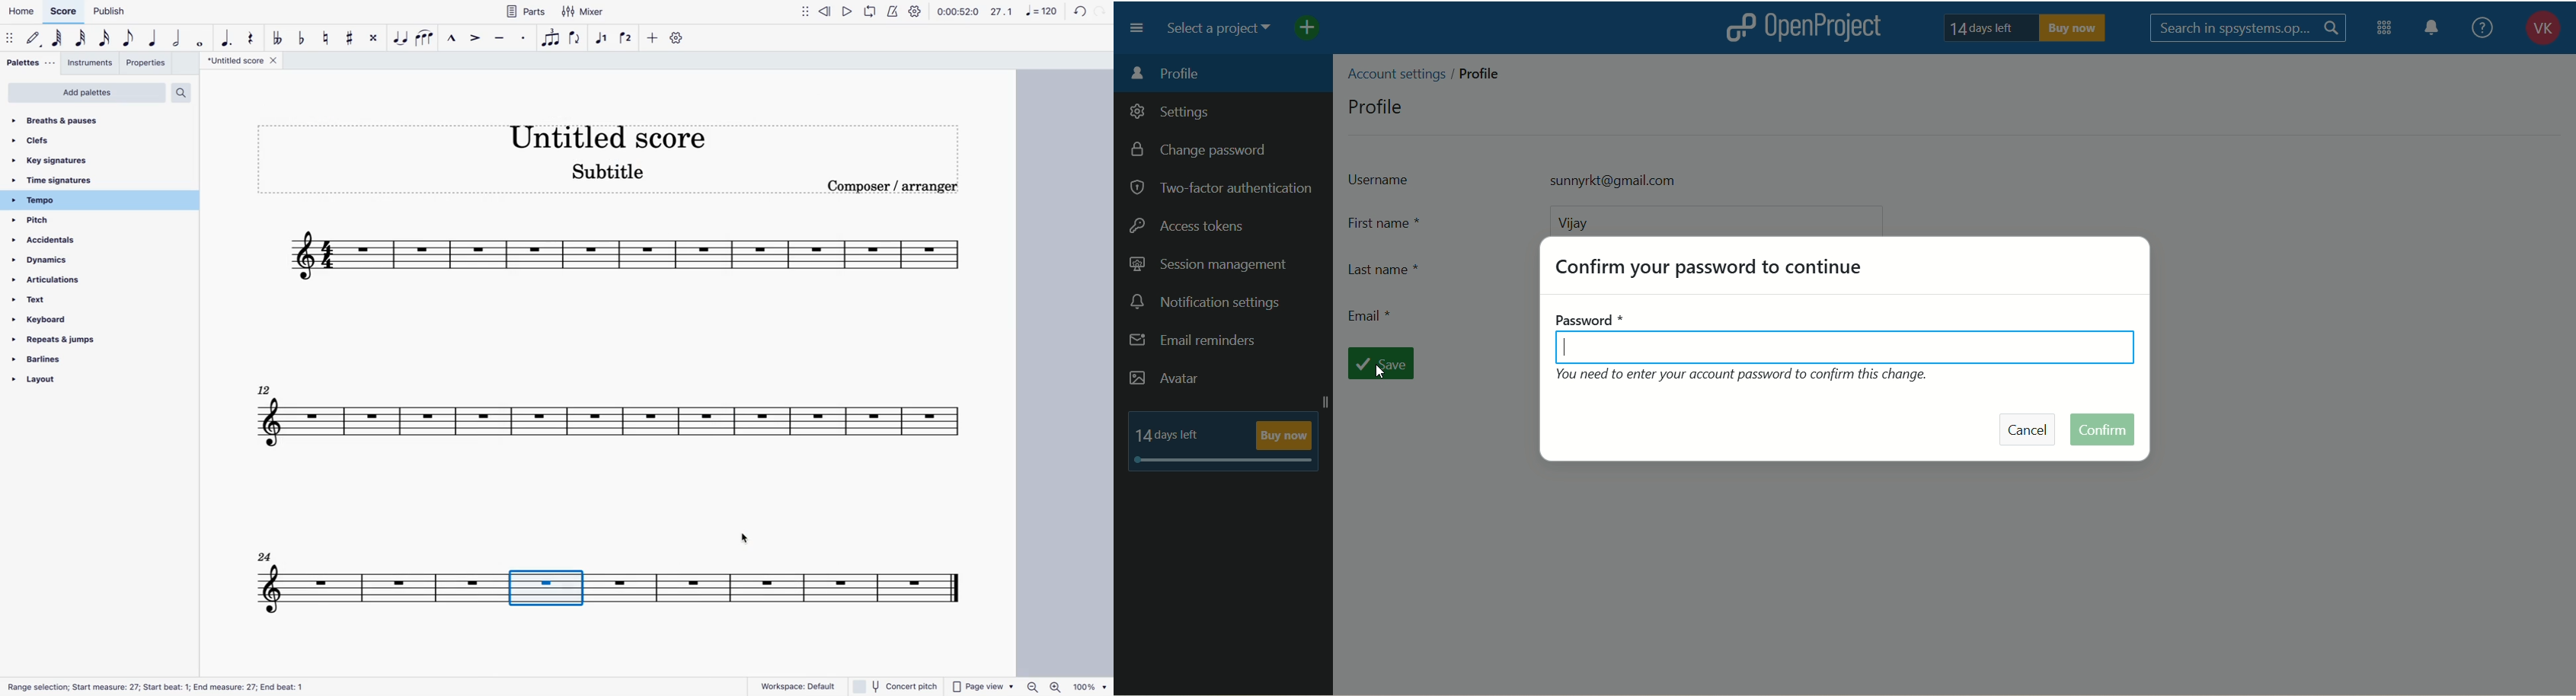 The image size is (2576, 700). I want to click on save, so click(1386, 365).